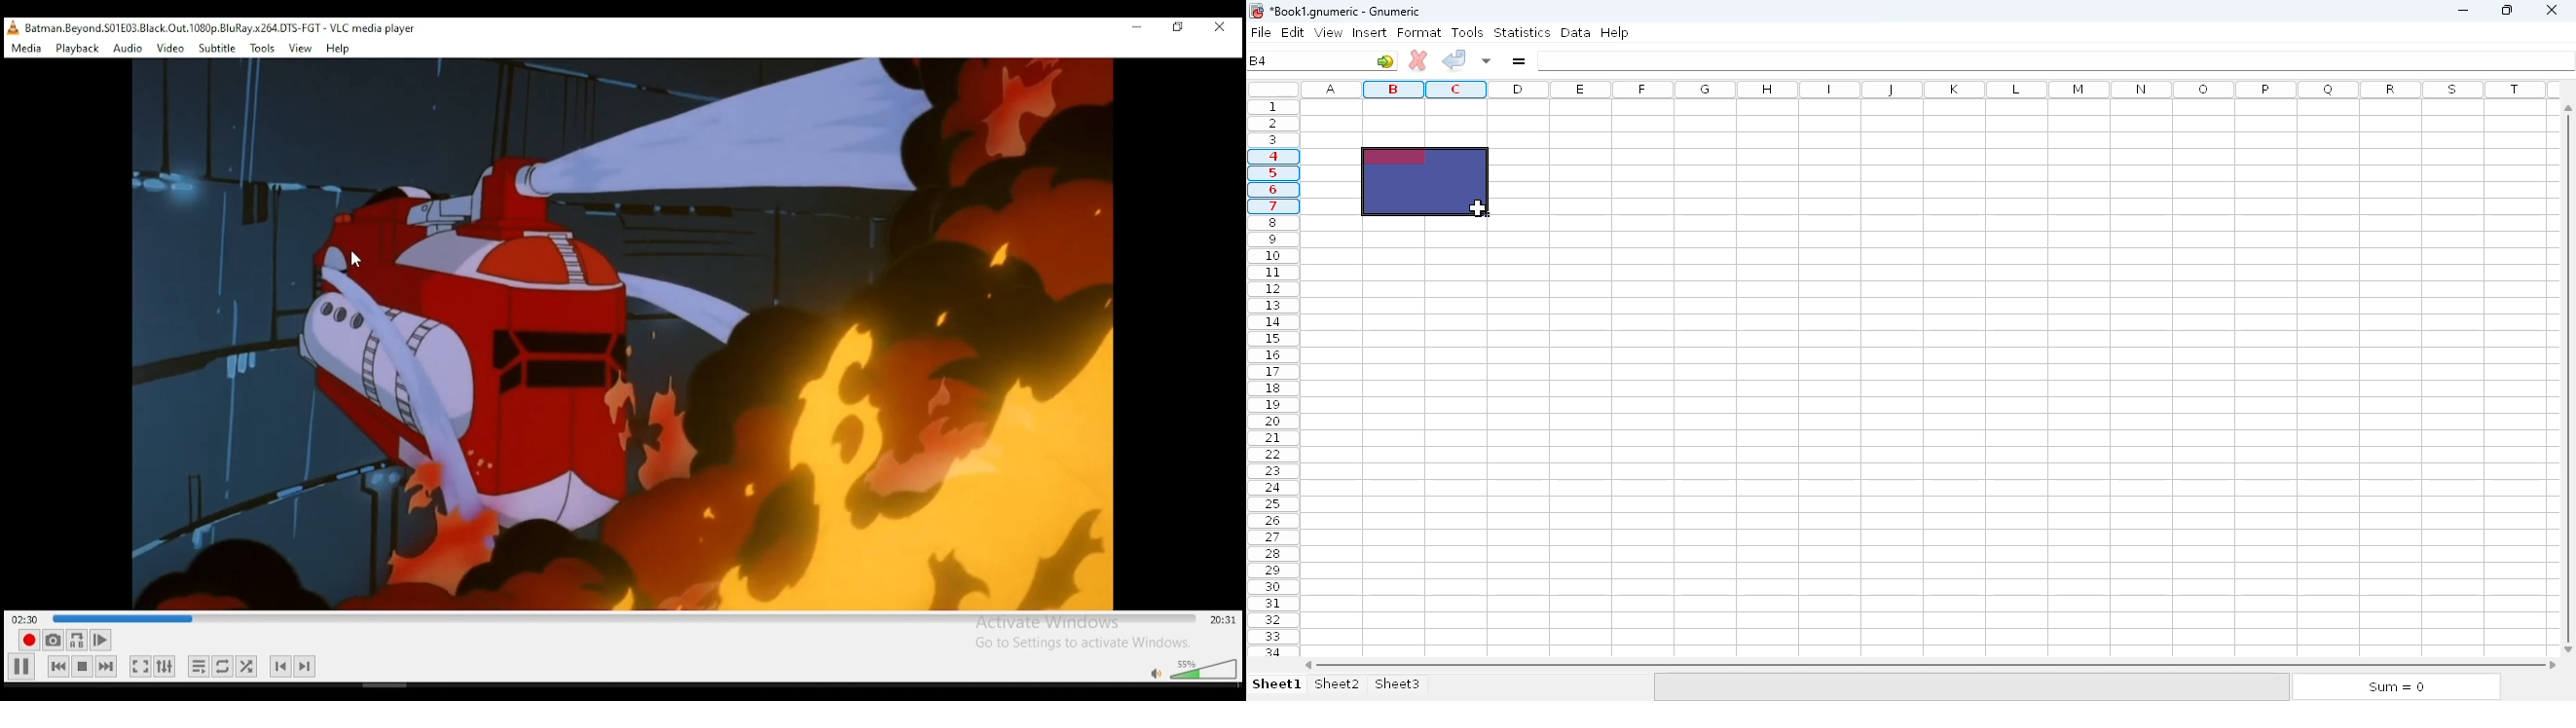 The width and height of the screenshot is (2576, 728). Describe the element at coordinates (2552, 17) in the screenshot. I see `close` at that location.